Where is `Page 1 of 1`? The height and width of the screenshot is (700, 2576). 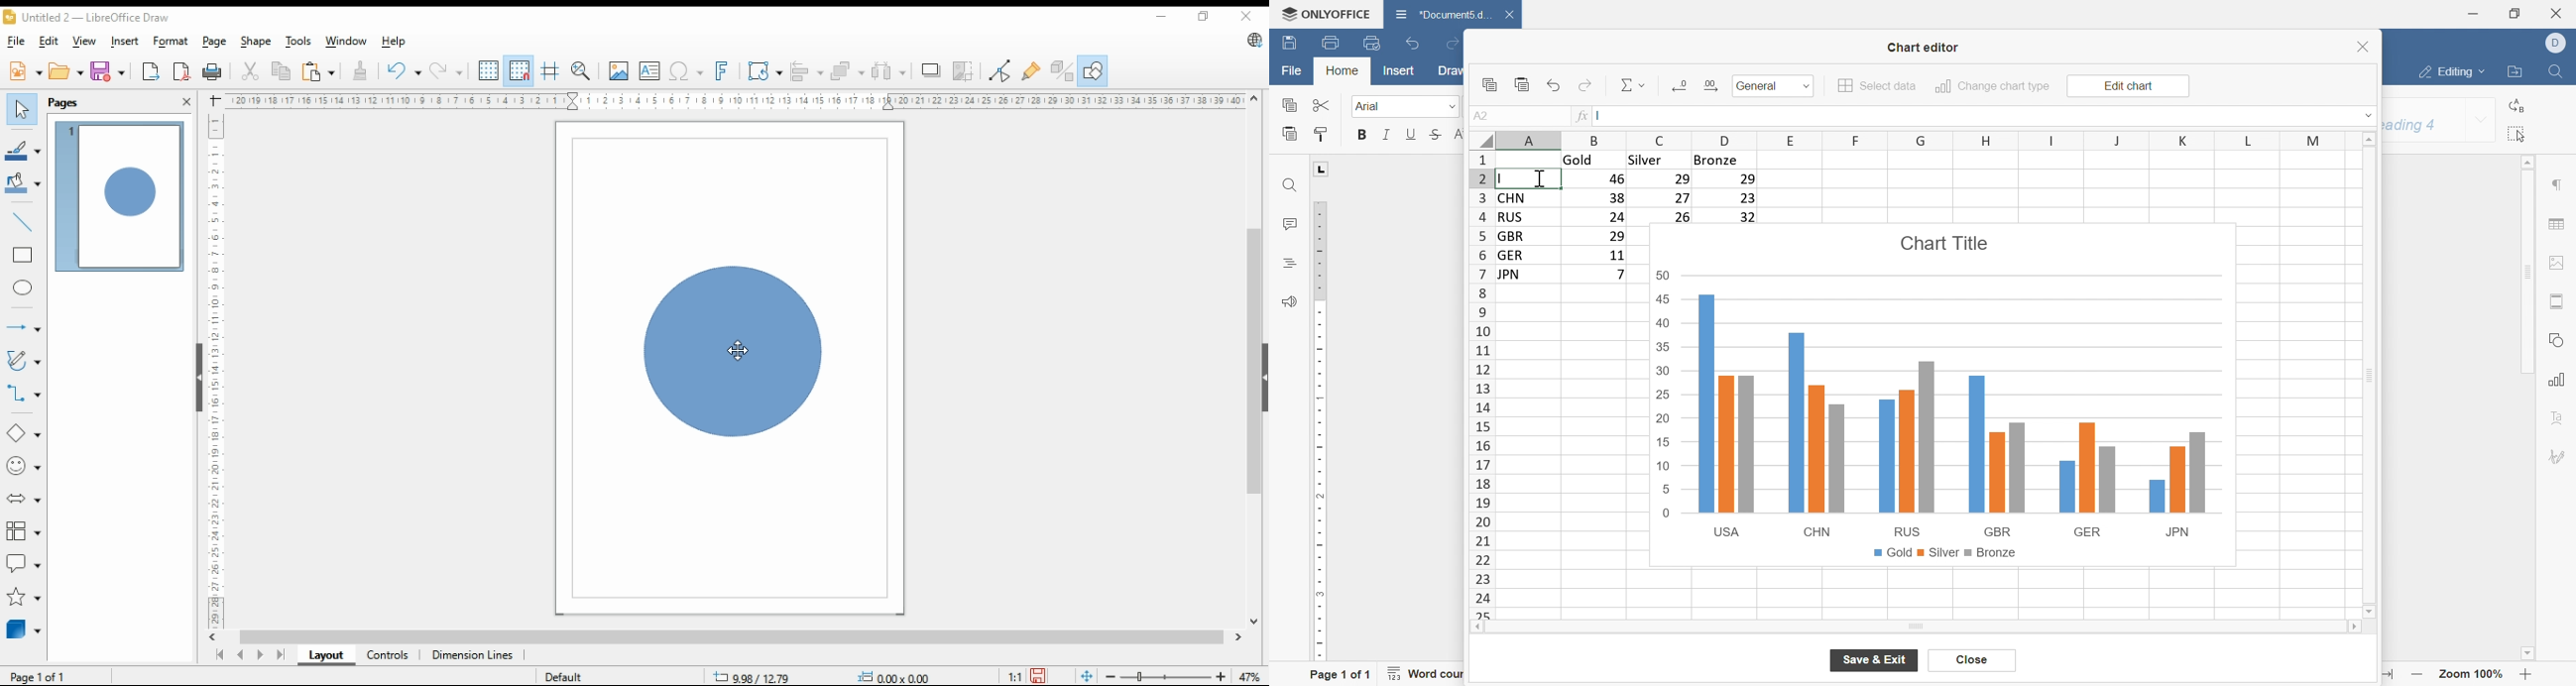
Page 1 of 1 is located at coordinates (46, 677).